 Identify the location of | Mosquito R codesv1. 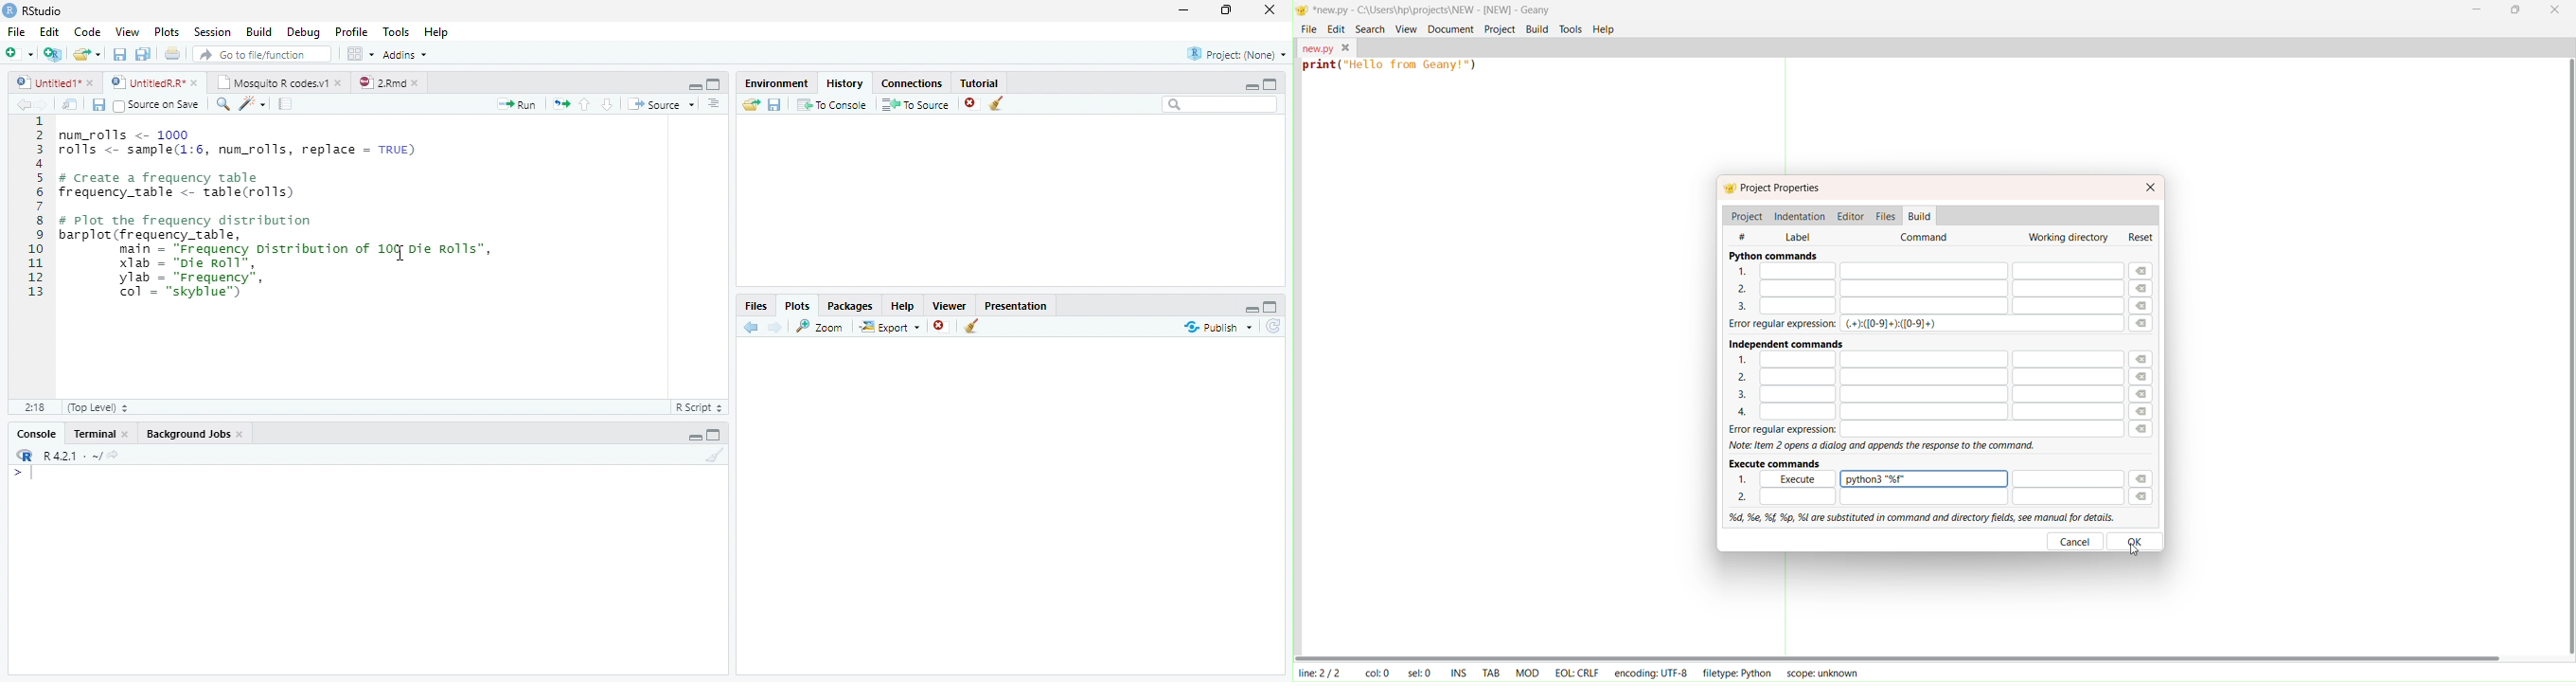
(278, 82).